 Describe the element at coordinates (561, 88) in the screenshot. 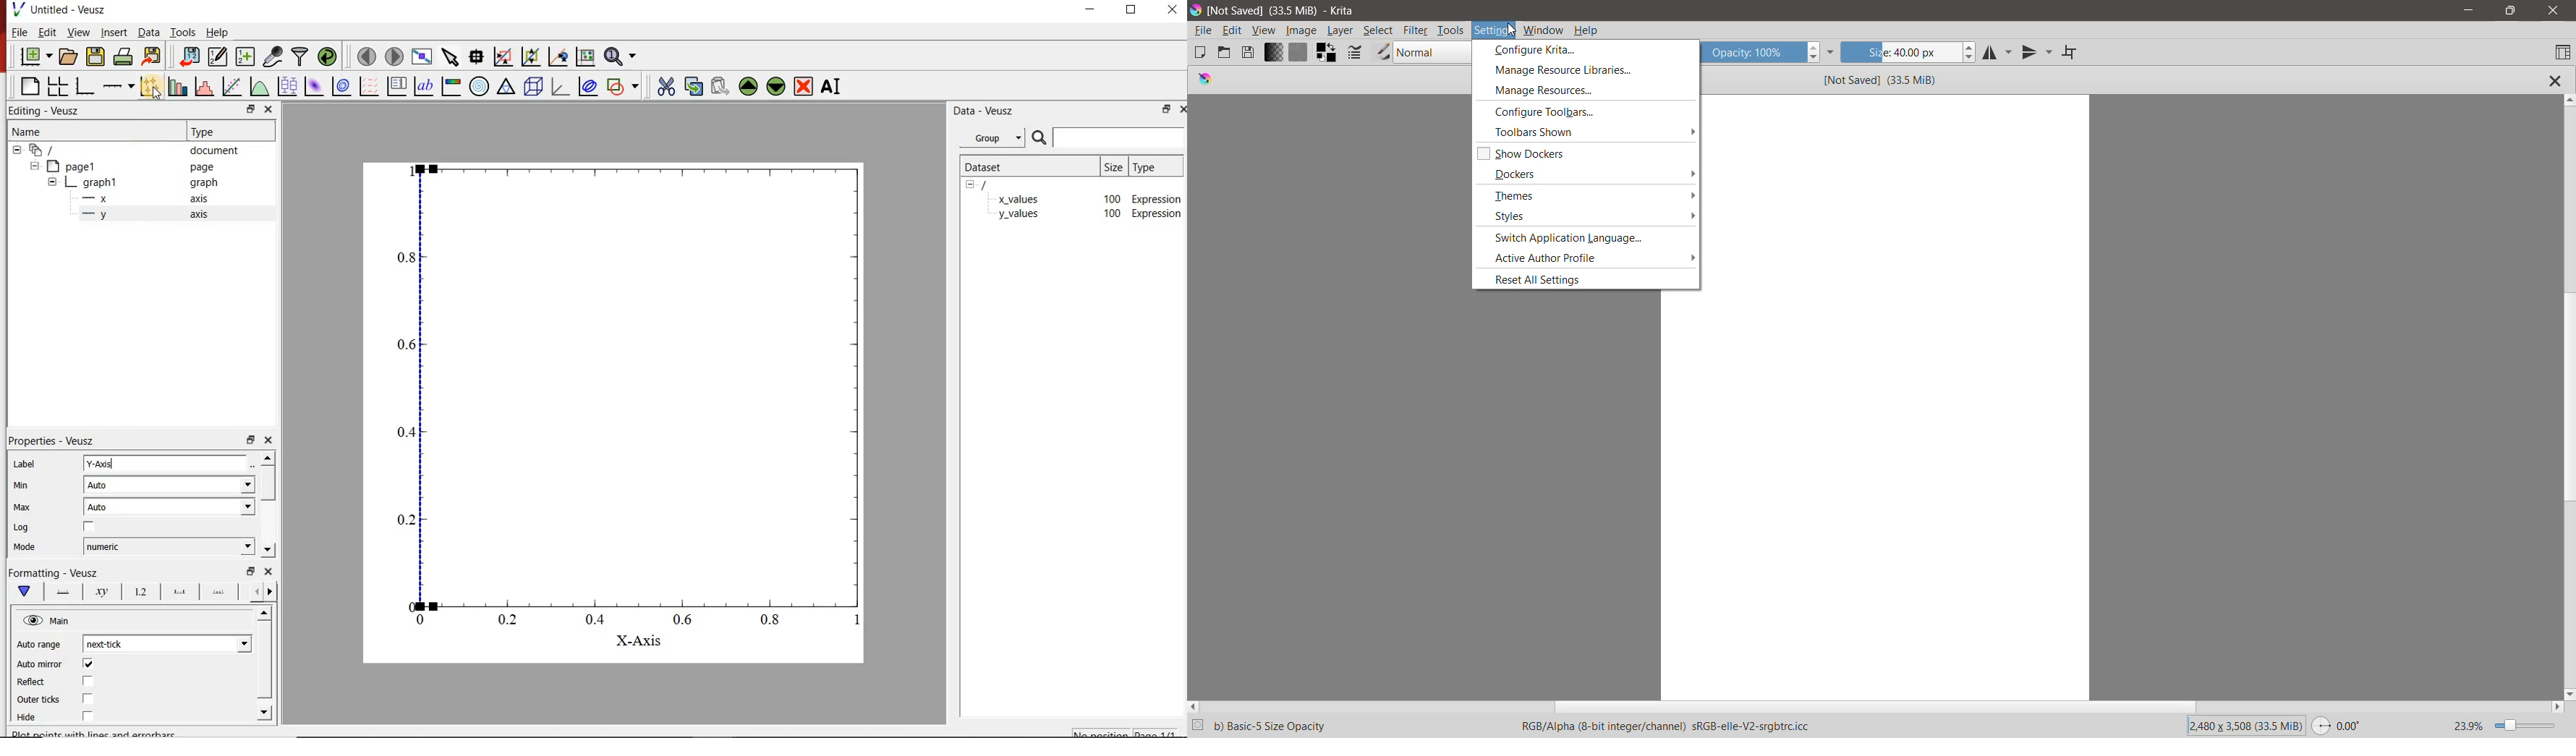

I see `3d graph` at that location.